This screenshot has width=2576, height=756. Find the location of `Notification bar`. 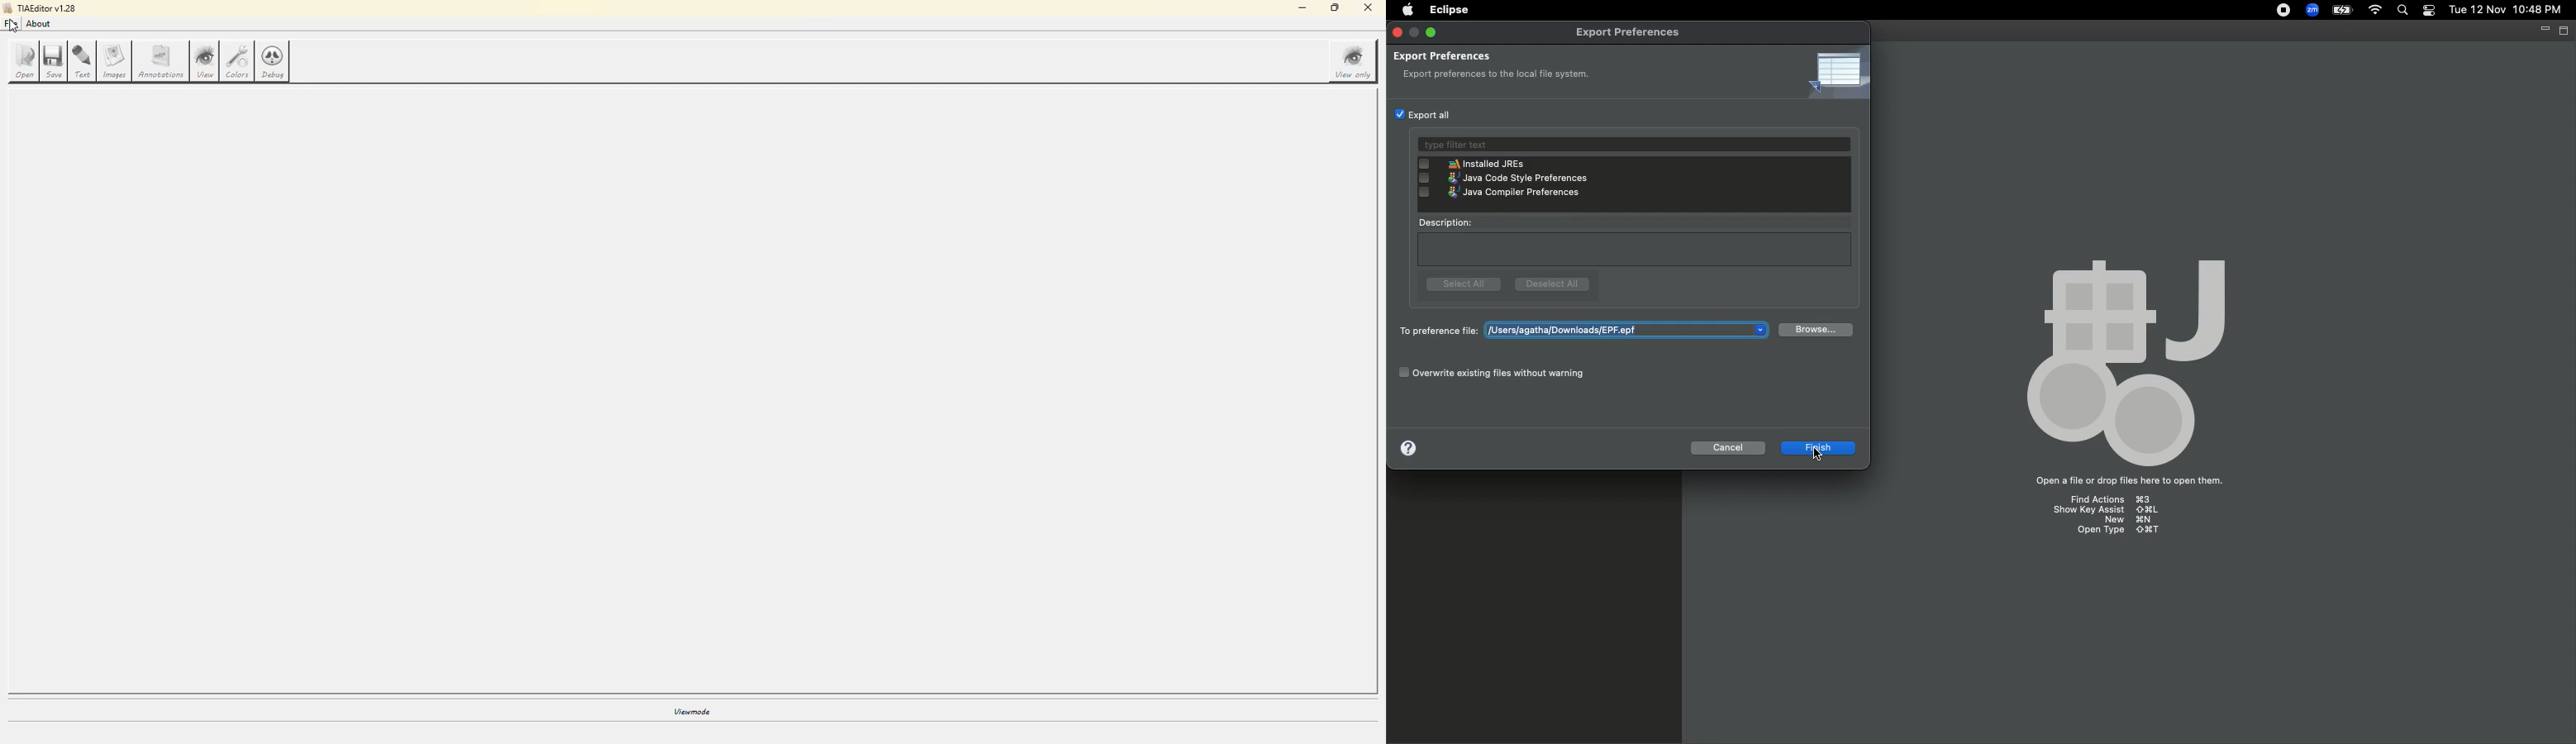

Notification bar is located at coordinates (2428, 12).